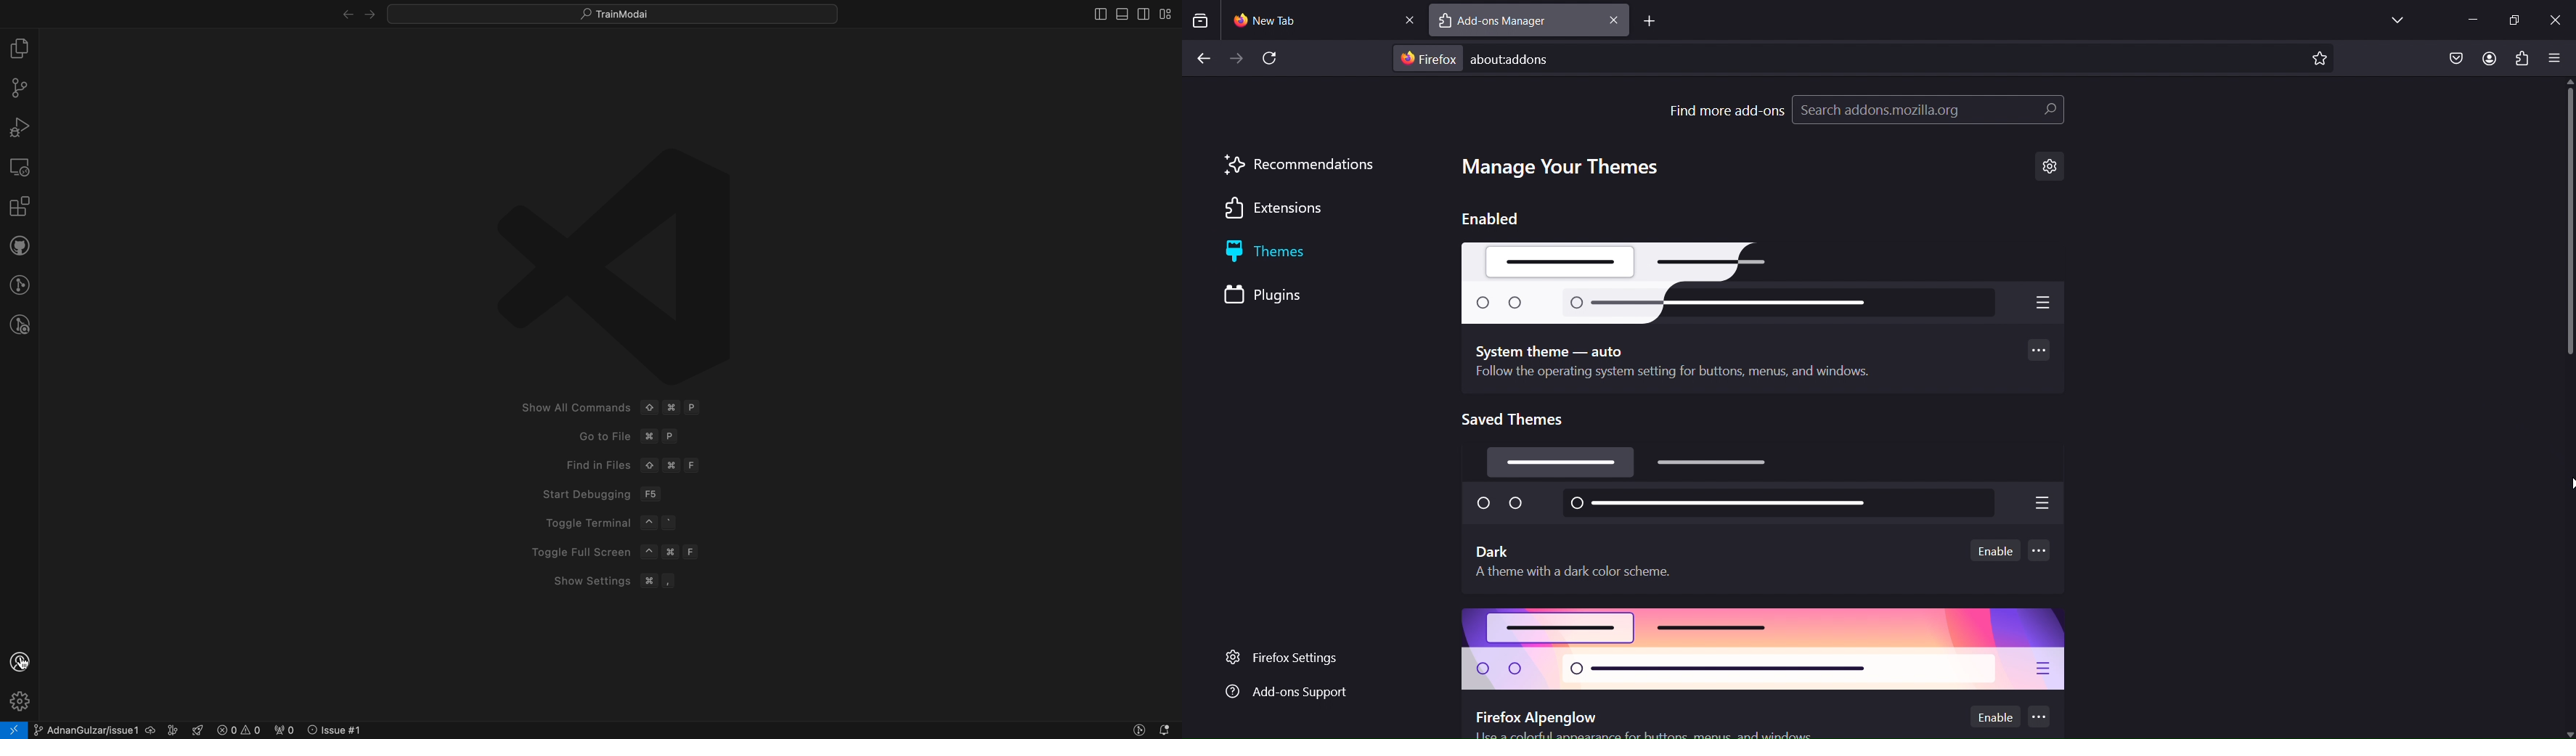 The height and width of the screenshot is (756, 2576). Describe the element at coordinates (1094, 16) in the screenshot. I see `close slidebar` at that location.